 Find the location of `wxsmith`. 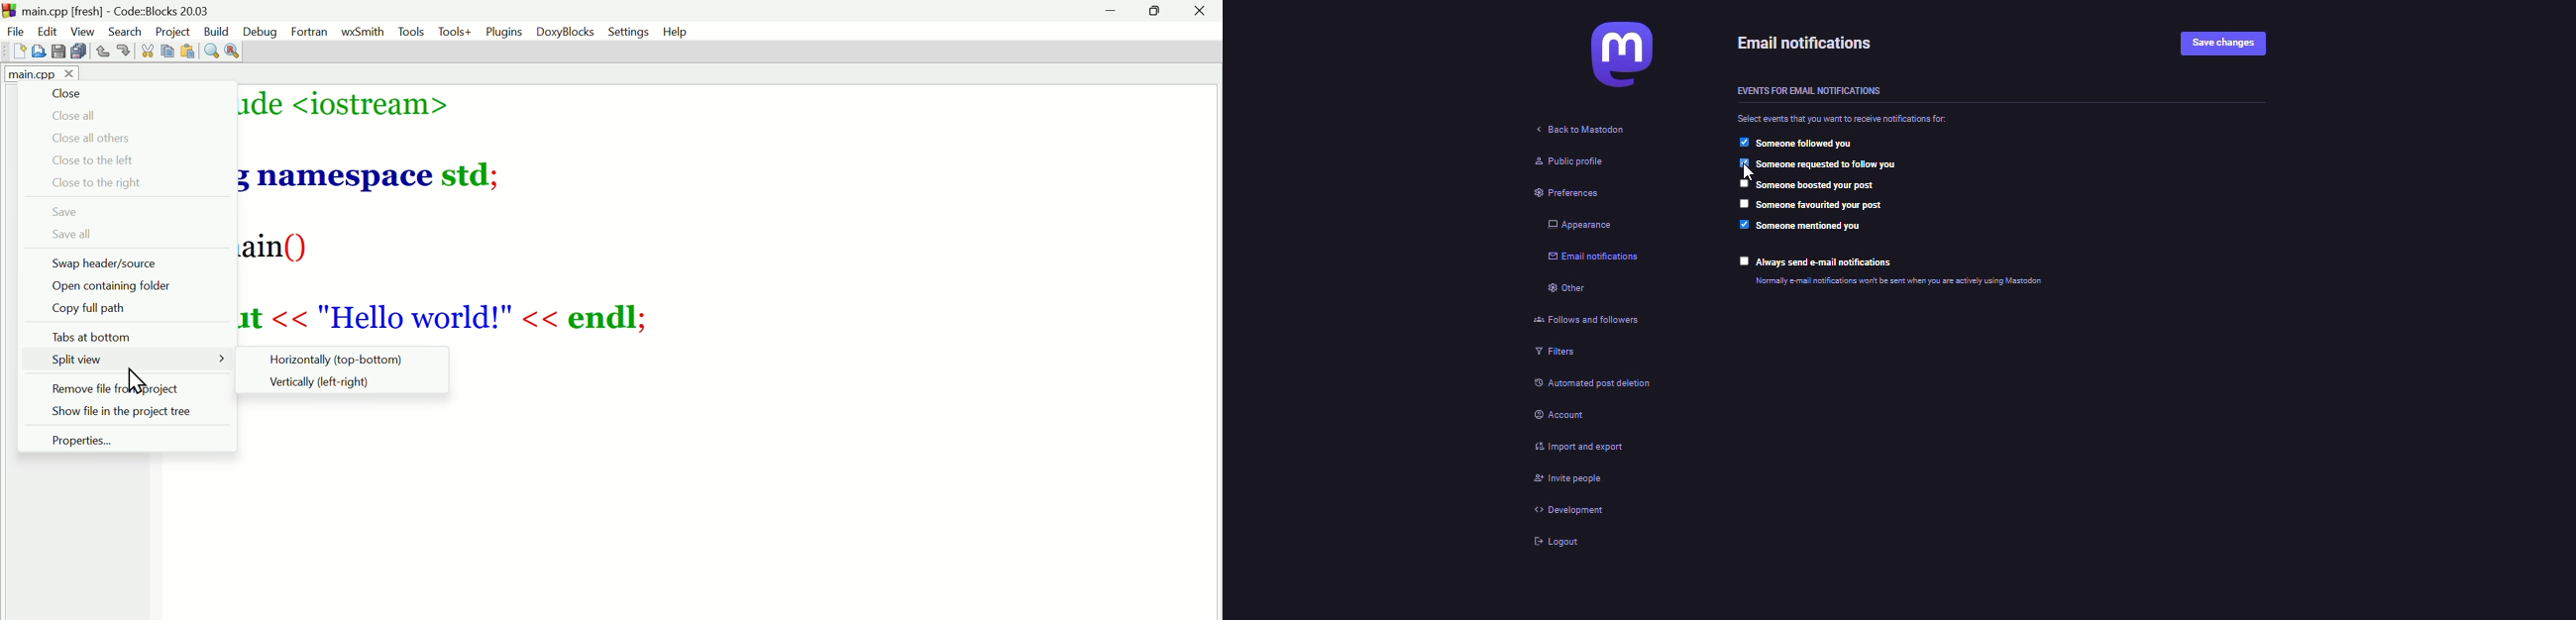

wxsmith is located at coordinates (362, 32).